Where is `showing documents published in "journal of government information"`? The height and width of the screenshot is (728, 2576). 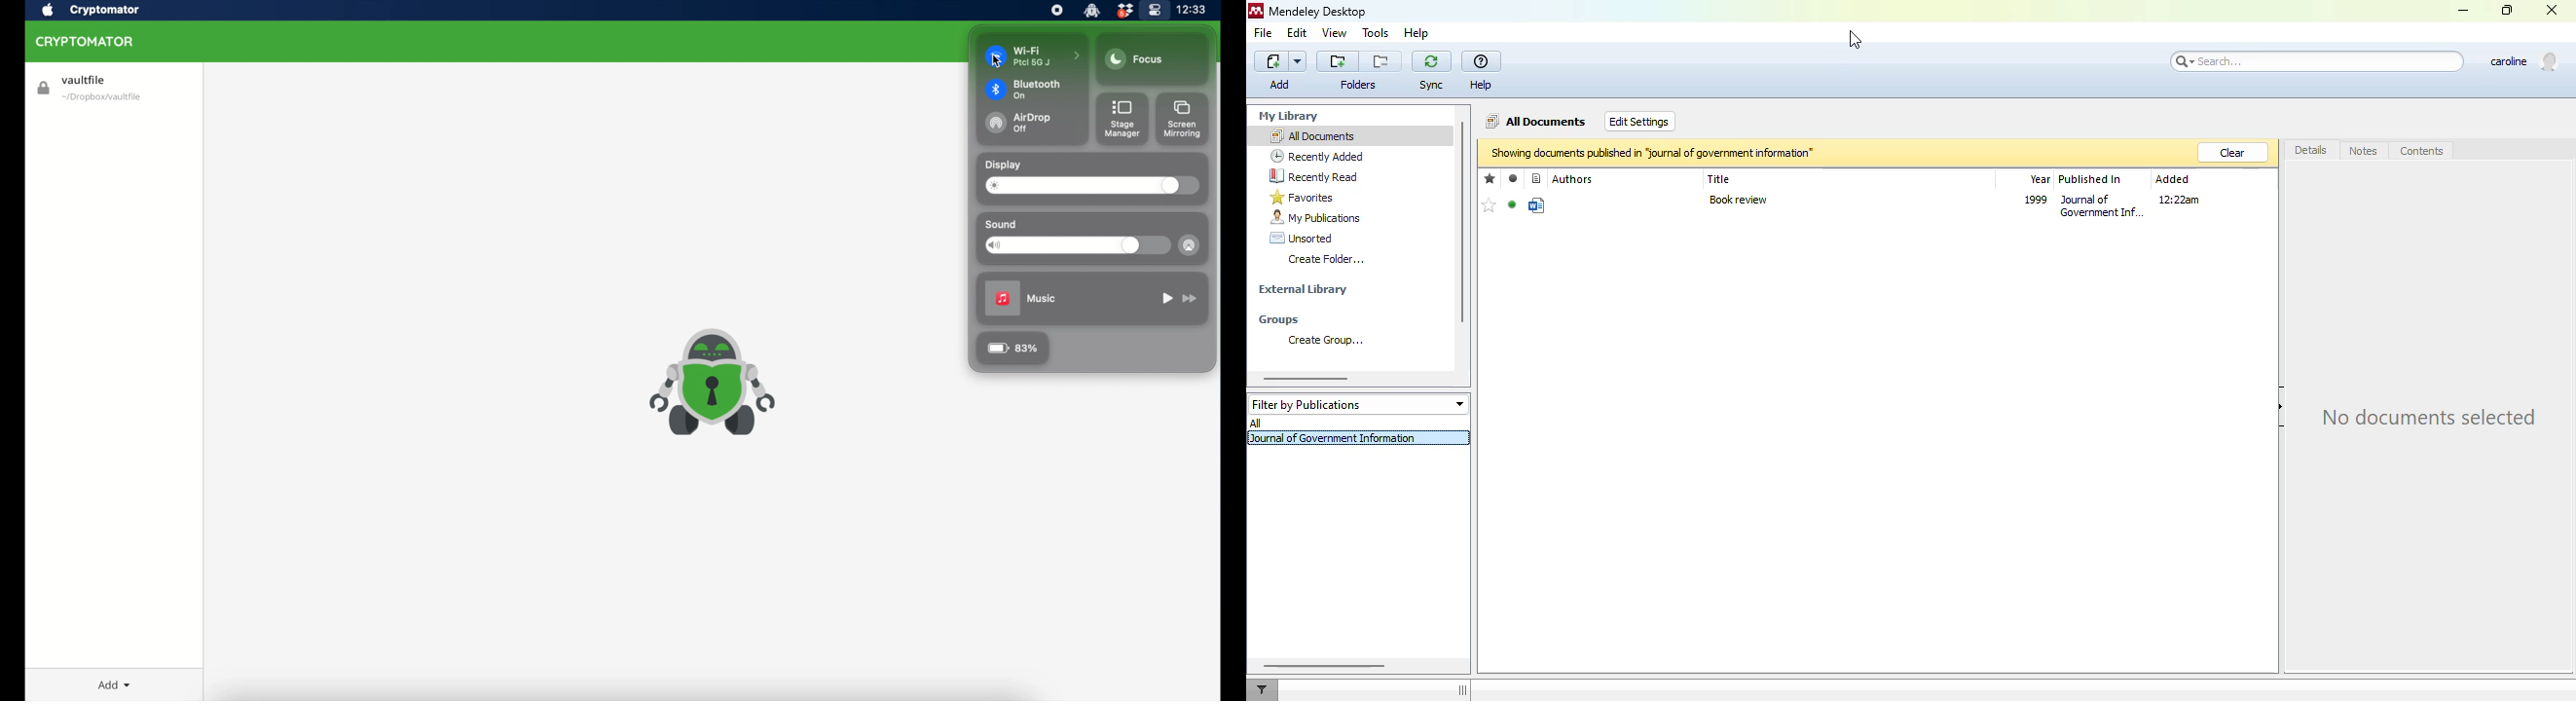 showing documents published in "journal of government information" is located at coordinates (1652, 152).